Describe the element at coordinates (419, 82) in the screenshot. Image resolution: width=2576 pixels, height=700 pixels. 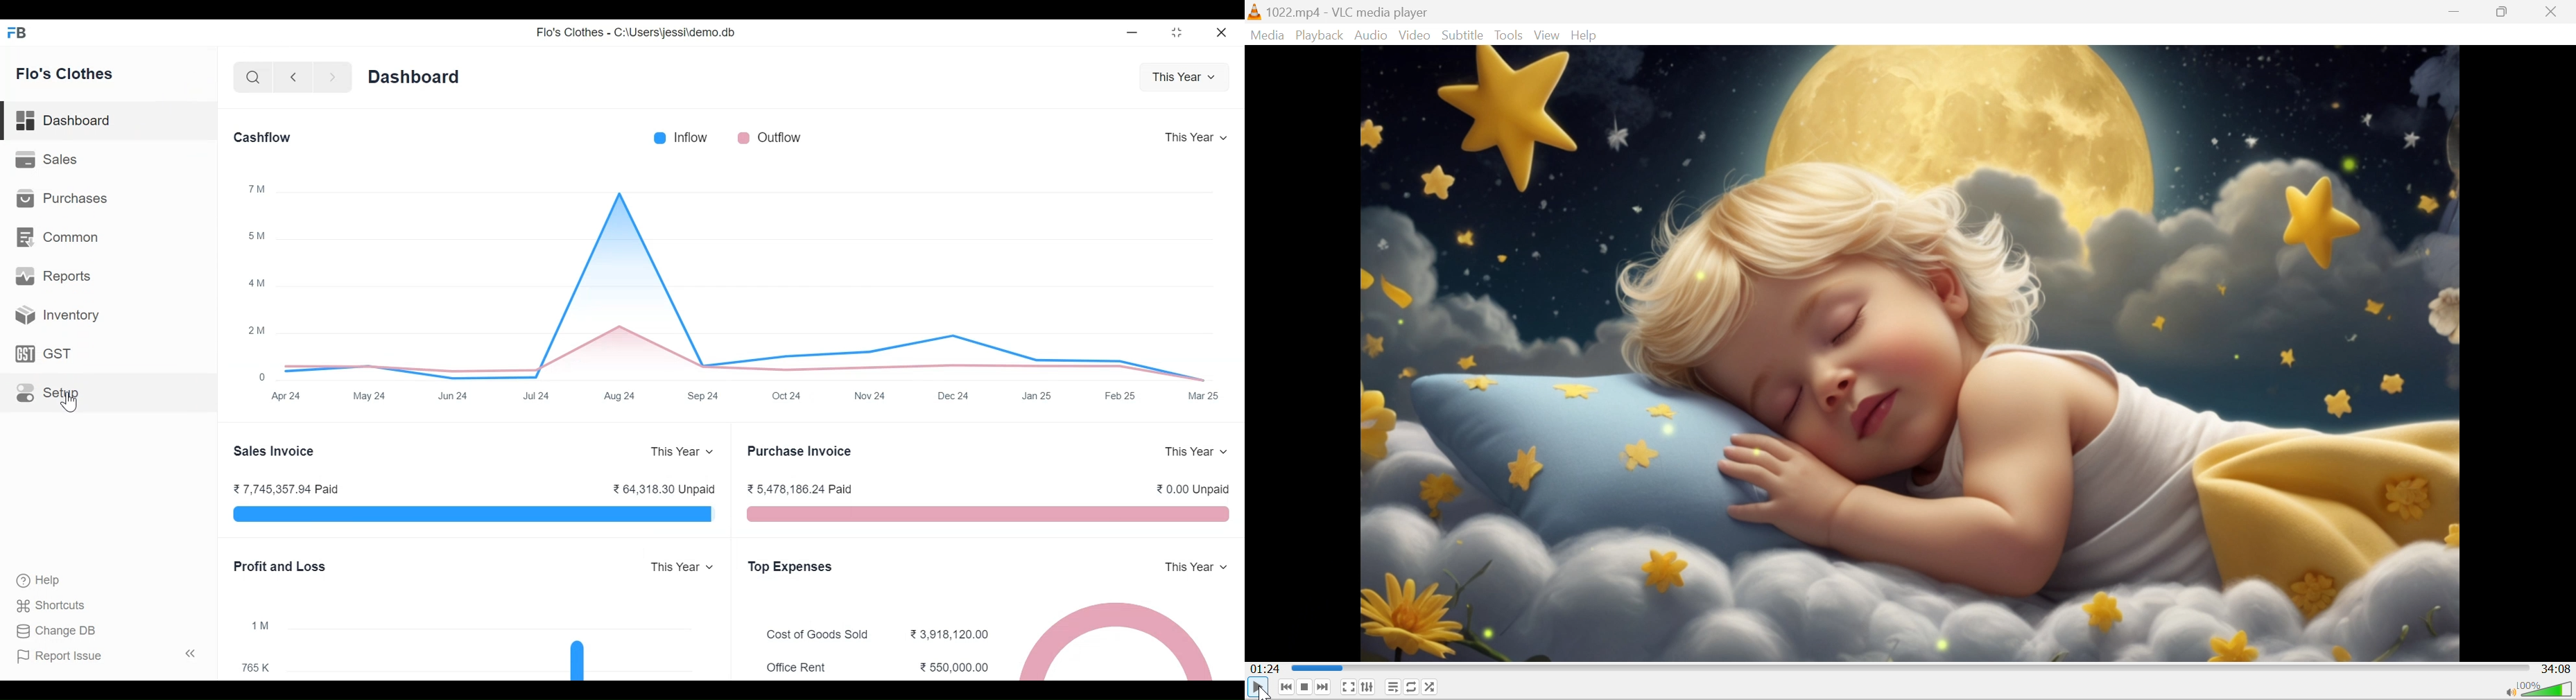
I see `Dashboard` at that location.